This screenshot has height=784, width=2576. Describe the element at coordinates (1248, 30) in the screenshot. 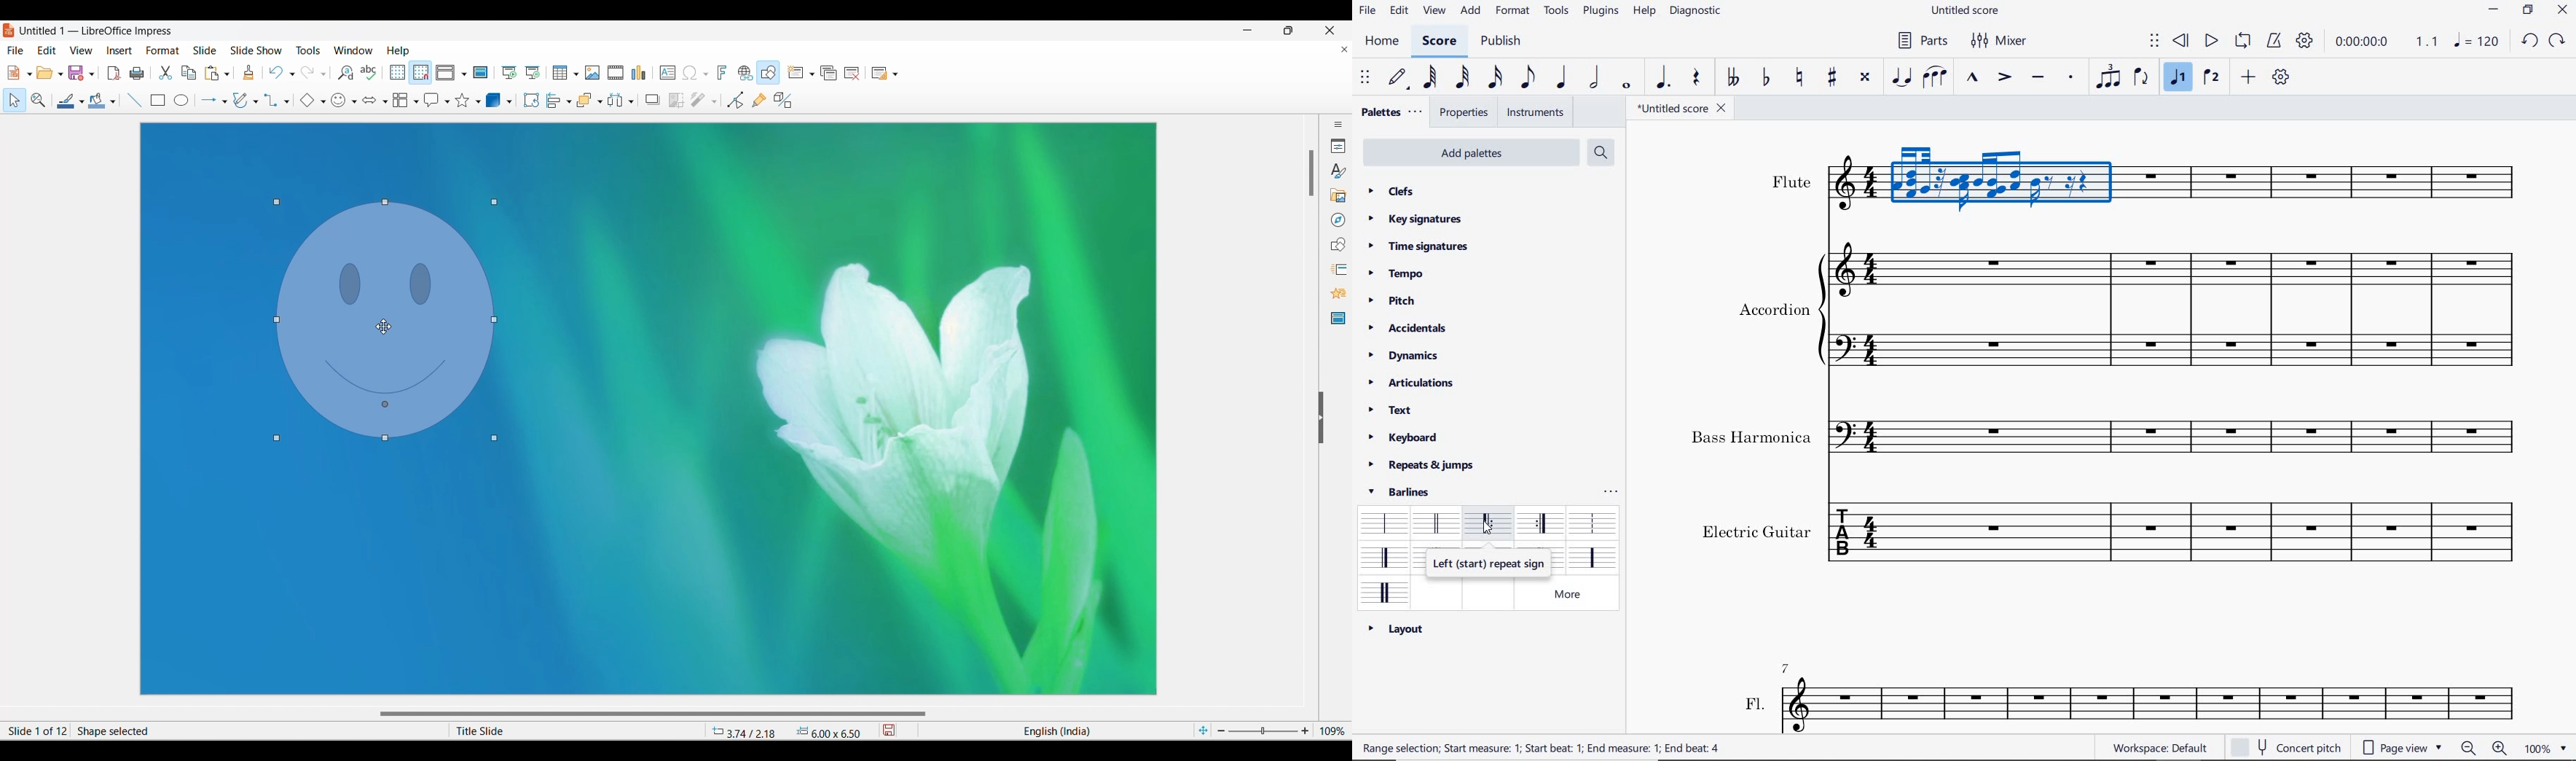

I see `Minimize` at that location.